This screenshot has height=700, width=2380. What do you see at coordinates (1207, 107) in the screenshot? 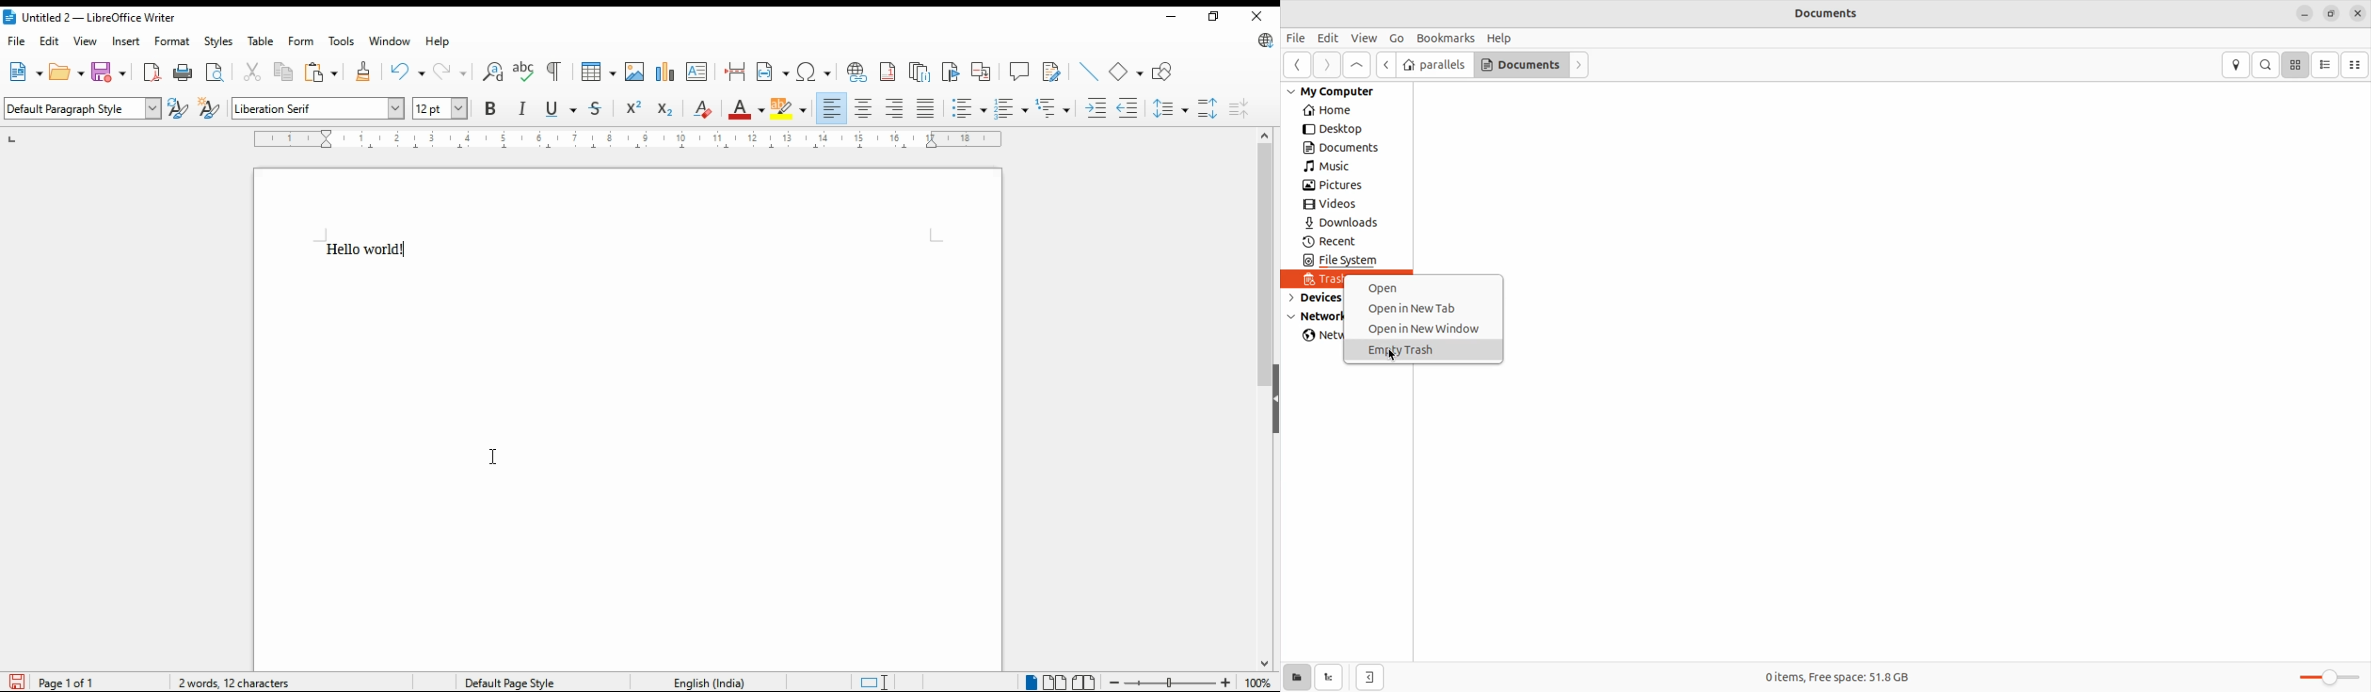
I see `increase paragraph spacing ` at bounding box center [1207, 107].